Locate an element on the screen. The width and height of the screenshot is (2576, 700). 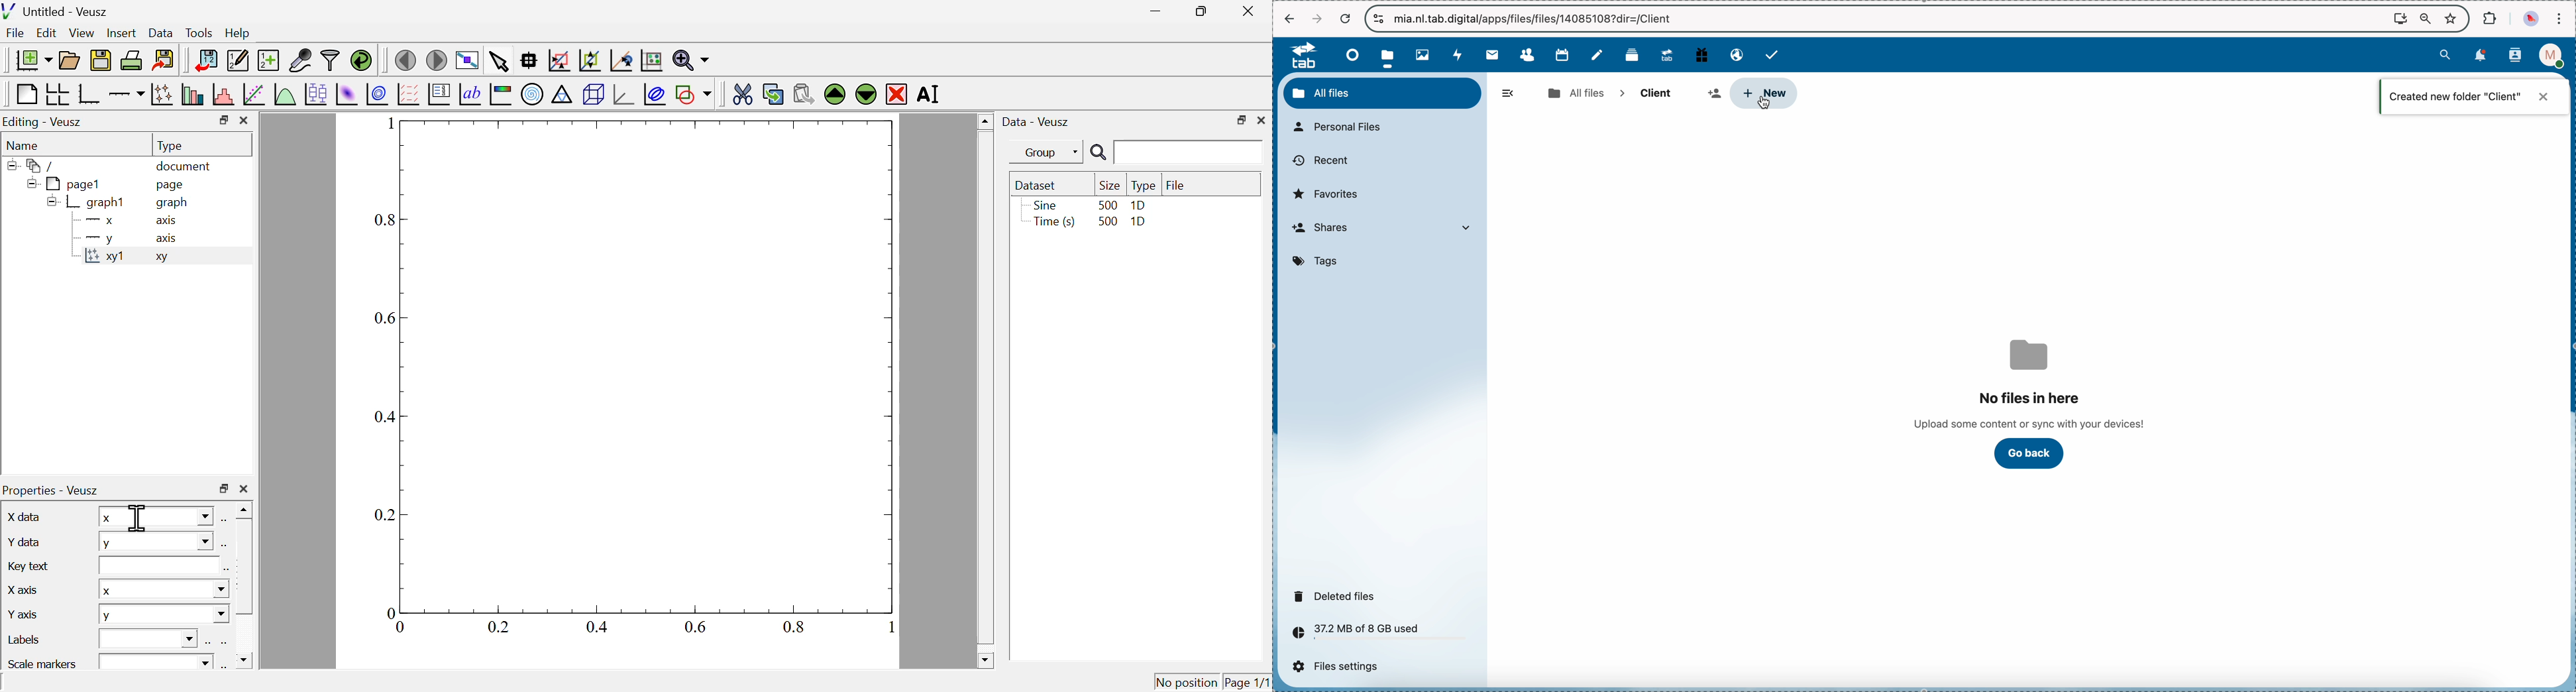
notes is located at coordinates (1599, 55).